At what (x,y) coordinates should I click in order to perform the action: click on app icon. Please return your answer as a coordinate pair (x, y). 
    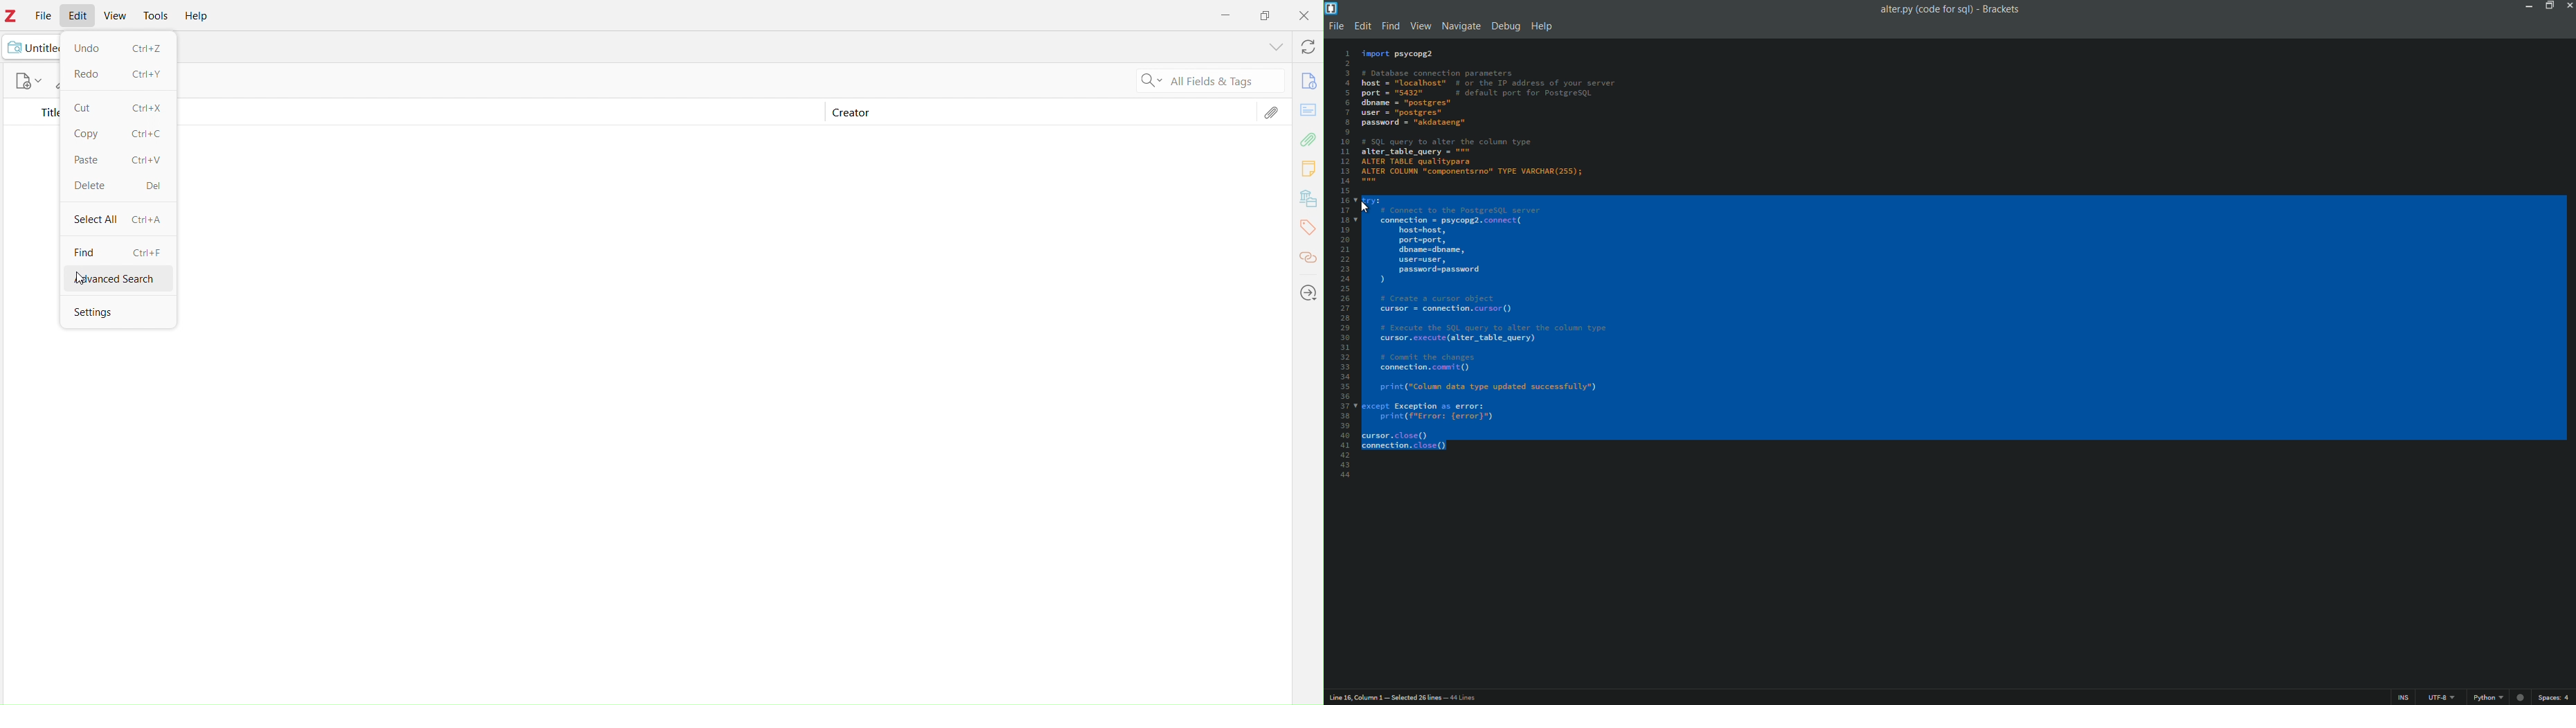
    Looking at the image, I should click on (1331, 8).